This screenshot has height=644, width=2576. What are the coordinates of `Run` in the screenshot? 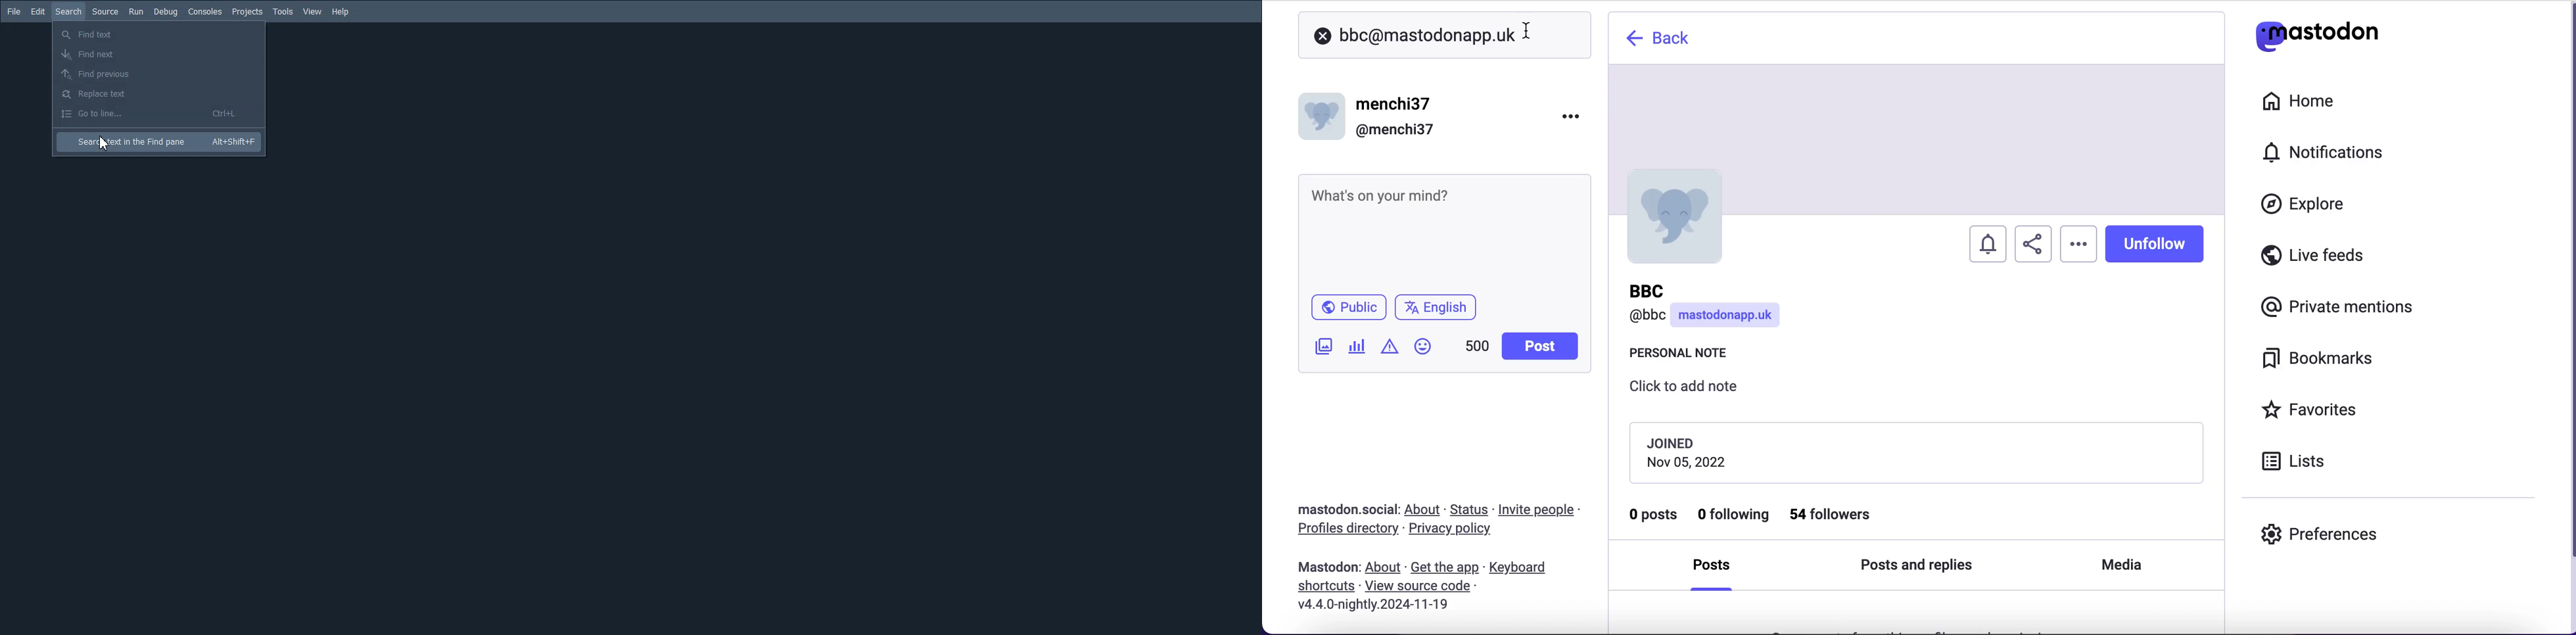 It's located at (136, 12).